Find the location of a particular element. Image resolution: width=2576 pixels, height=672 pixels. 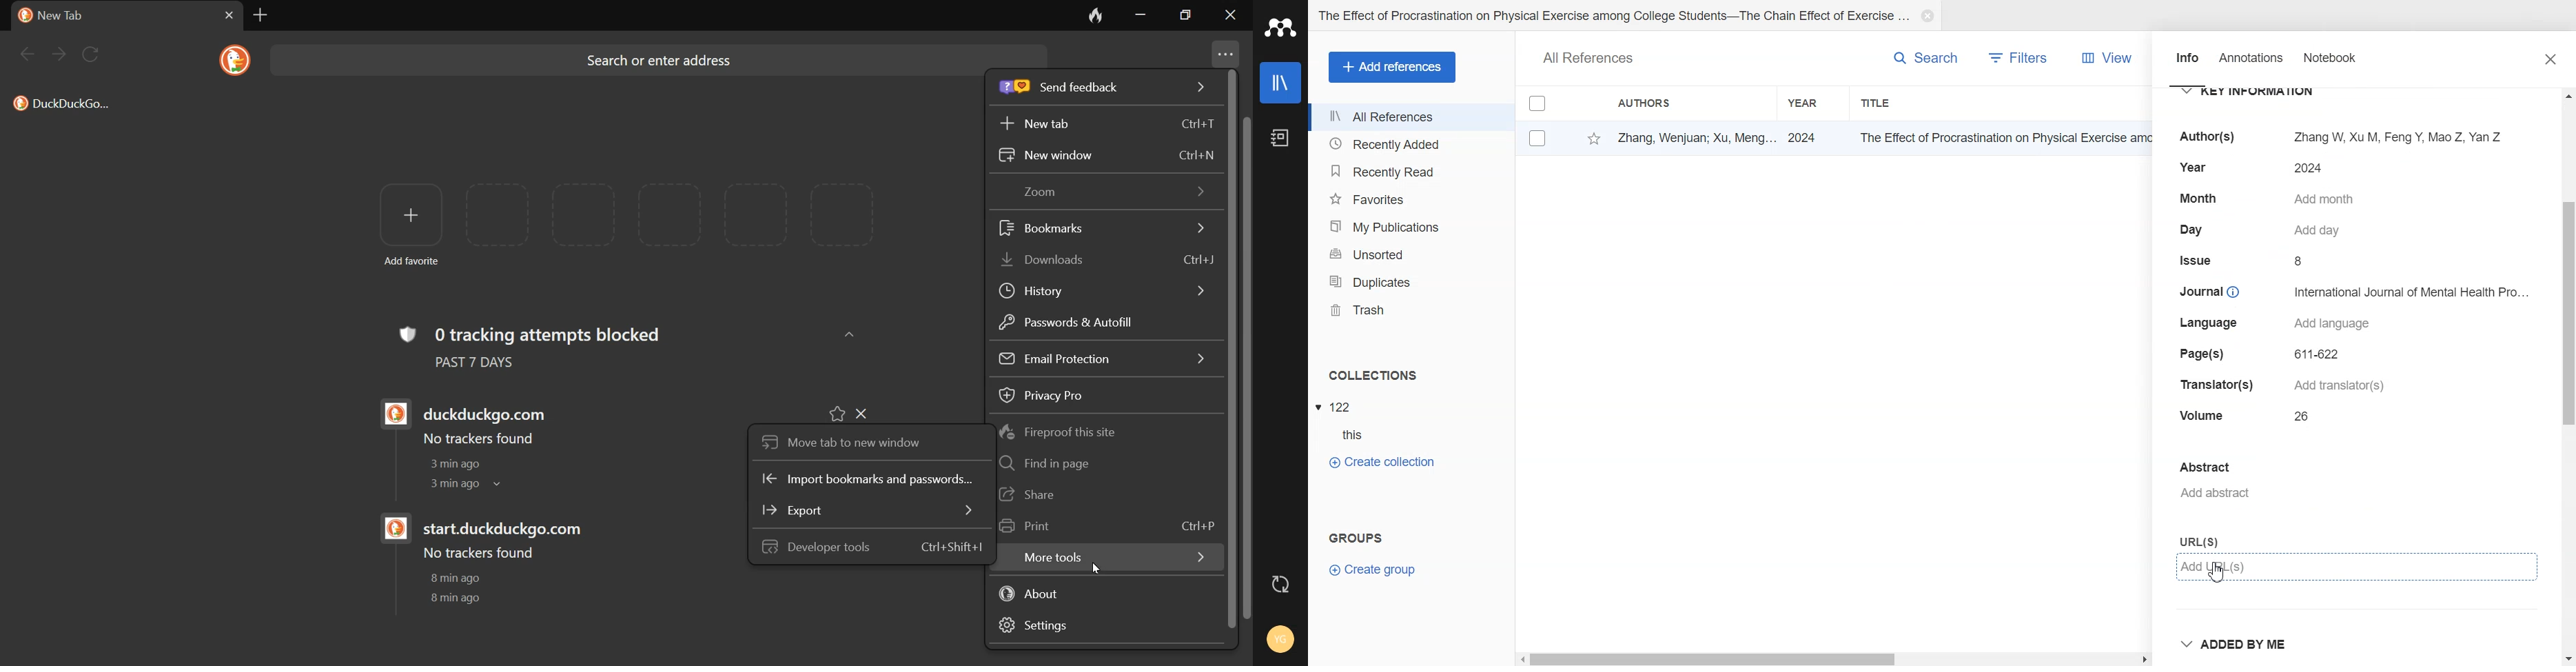

Recently Added is located at coordinates (1409, 145).